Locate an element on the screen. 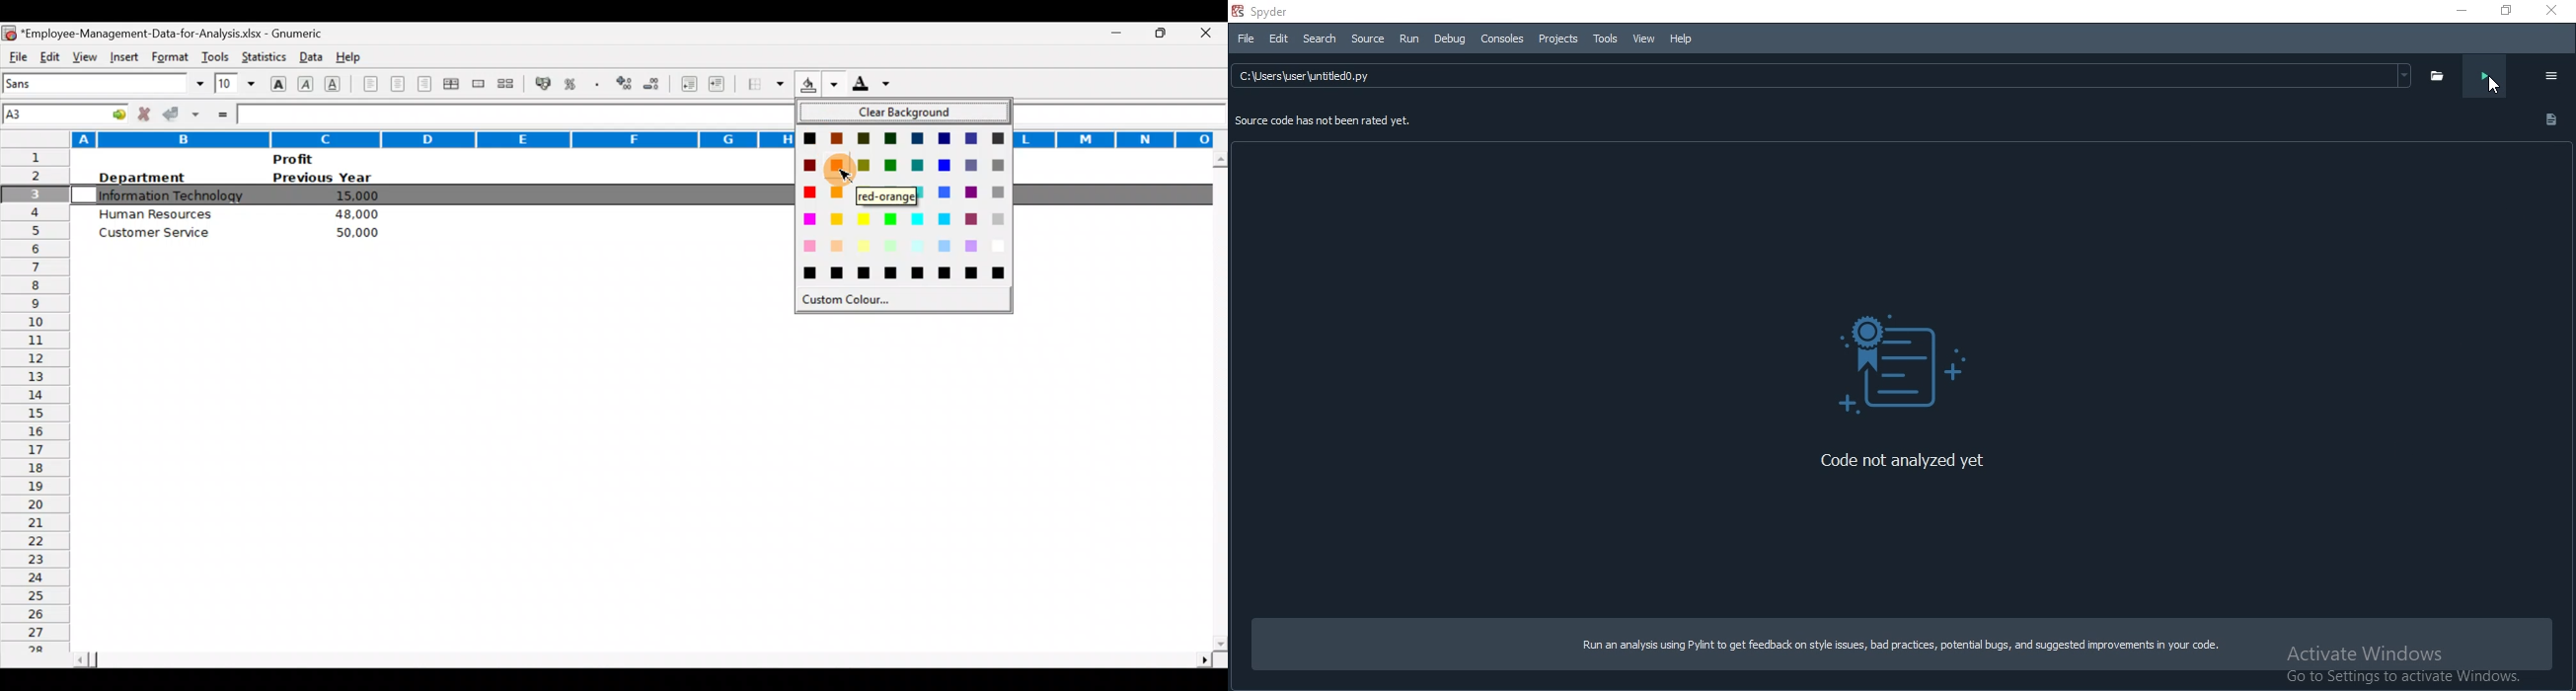 Image resolution: width=2576 pixels, height=700 pixels. Source is located at coordinates (1366, 38).